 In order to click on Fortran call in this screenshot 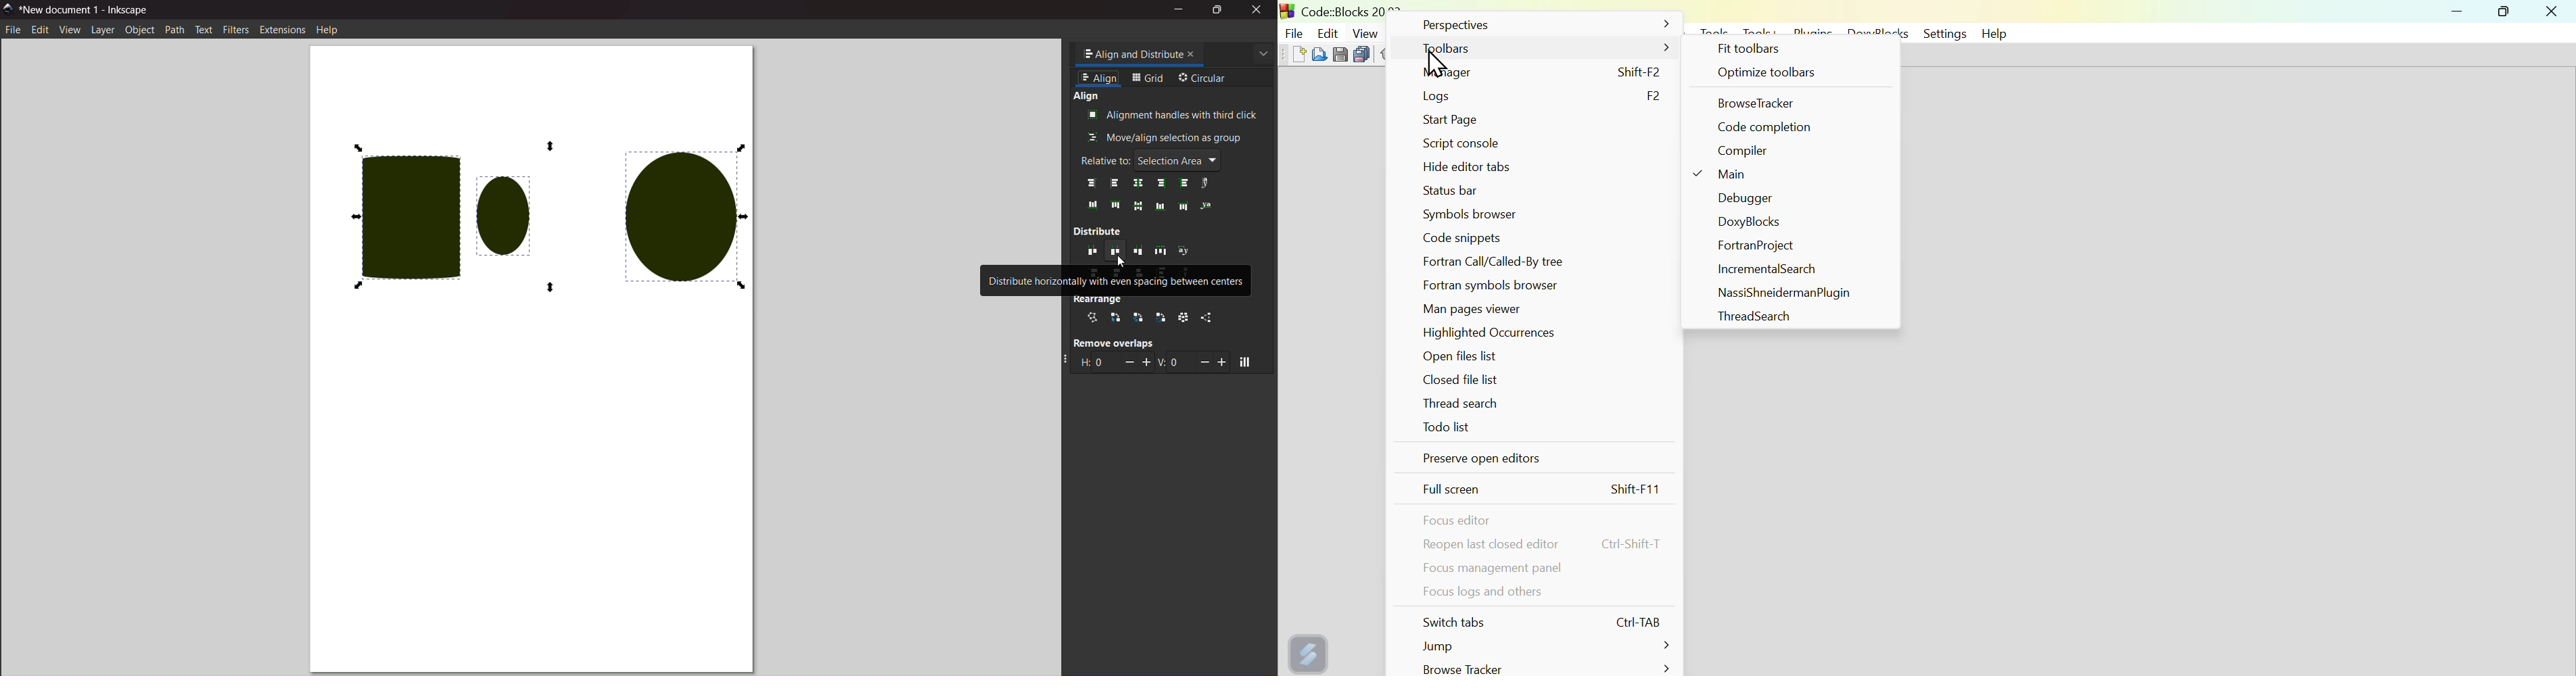, I will do `click(1503, 262)`.